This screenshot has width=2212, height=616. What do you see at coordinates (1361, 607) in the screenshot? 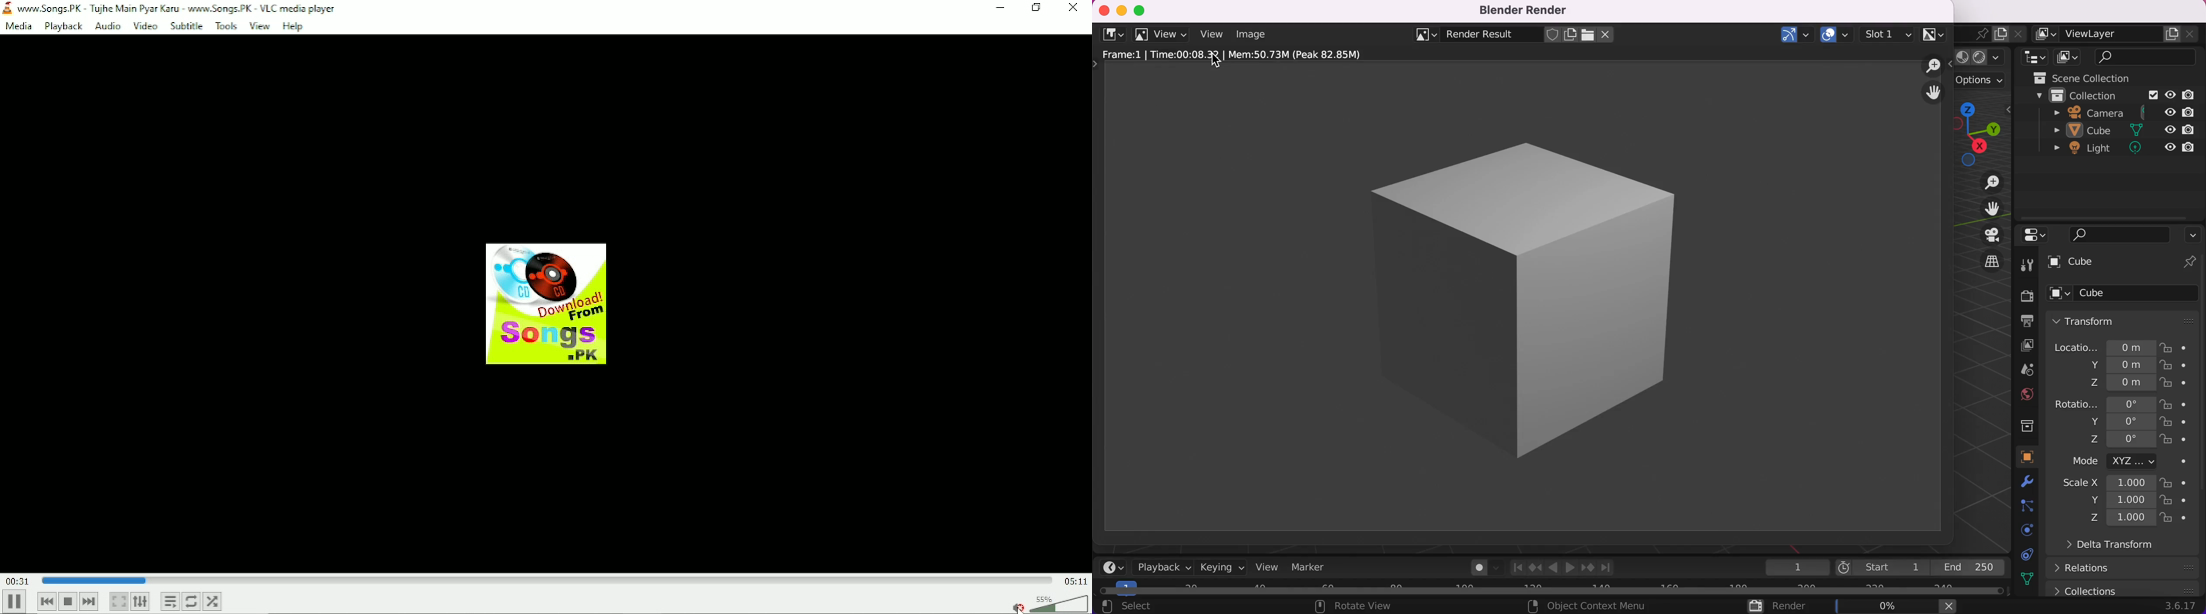
I see `rotate view` at bounding box center [1361, 607].